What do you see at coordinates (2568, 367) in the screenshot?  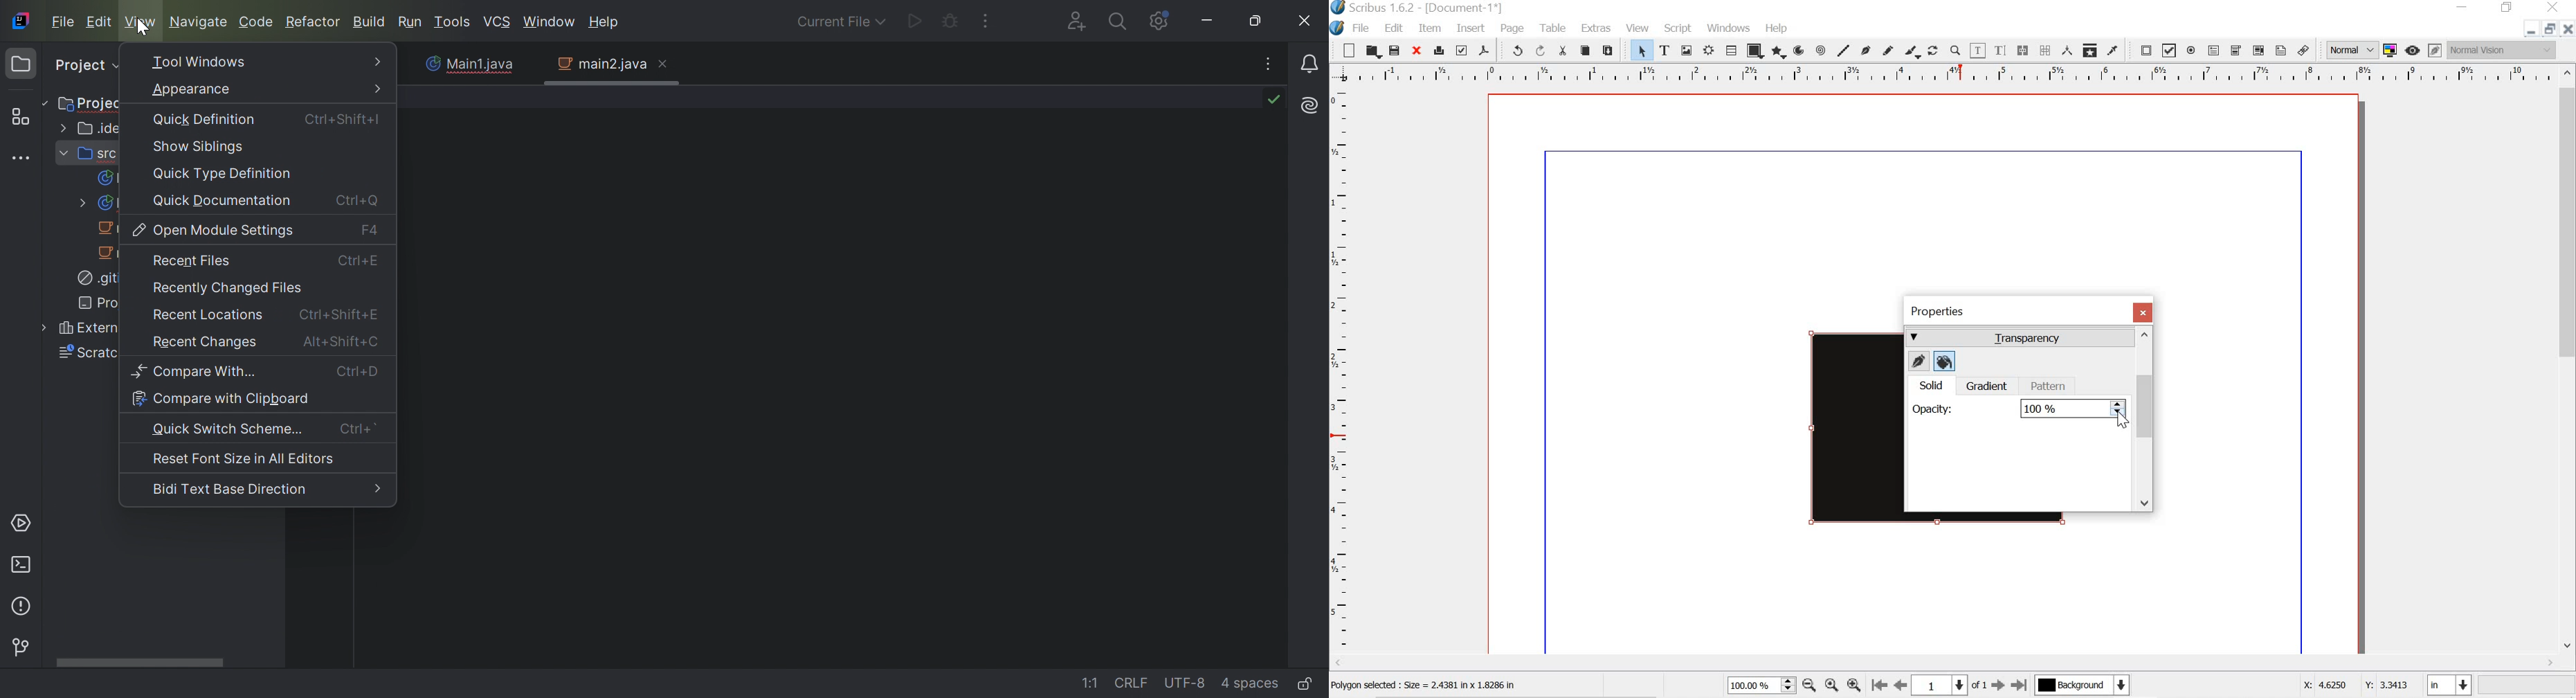 I see `scrollbar` at bounding box center [2568, 367].